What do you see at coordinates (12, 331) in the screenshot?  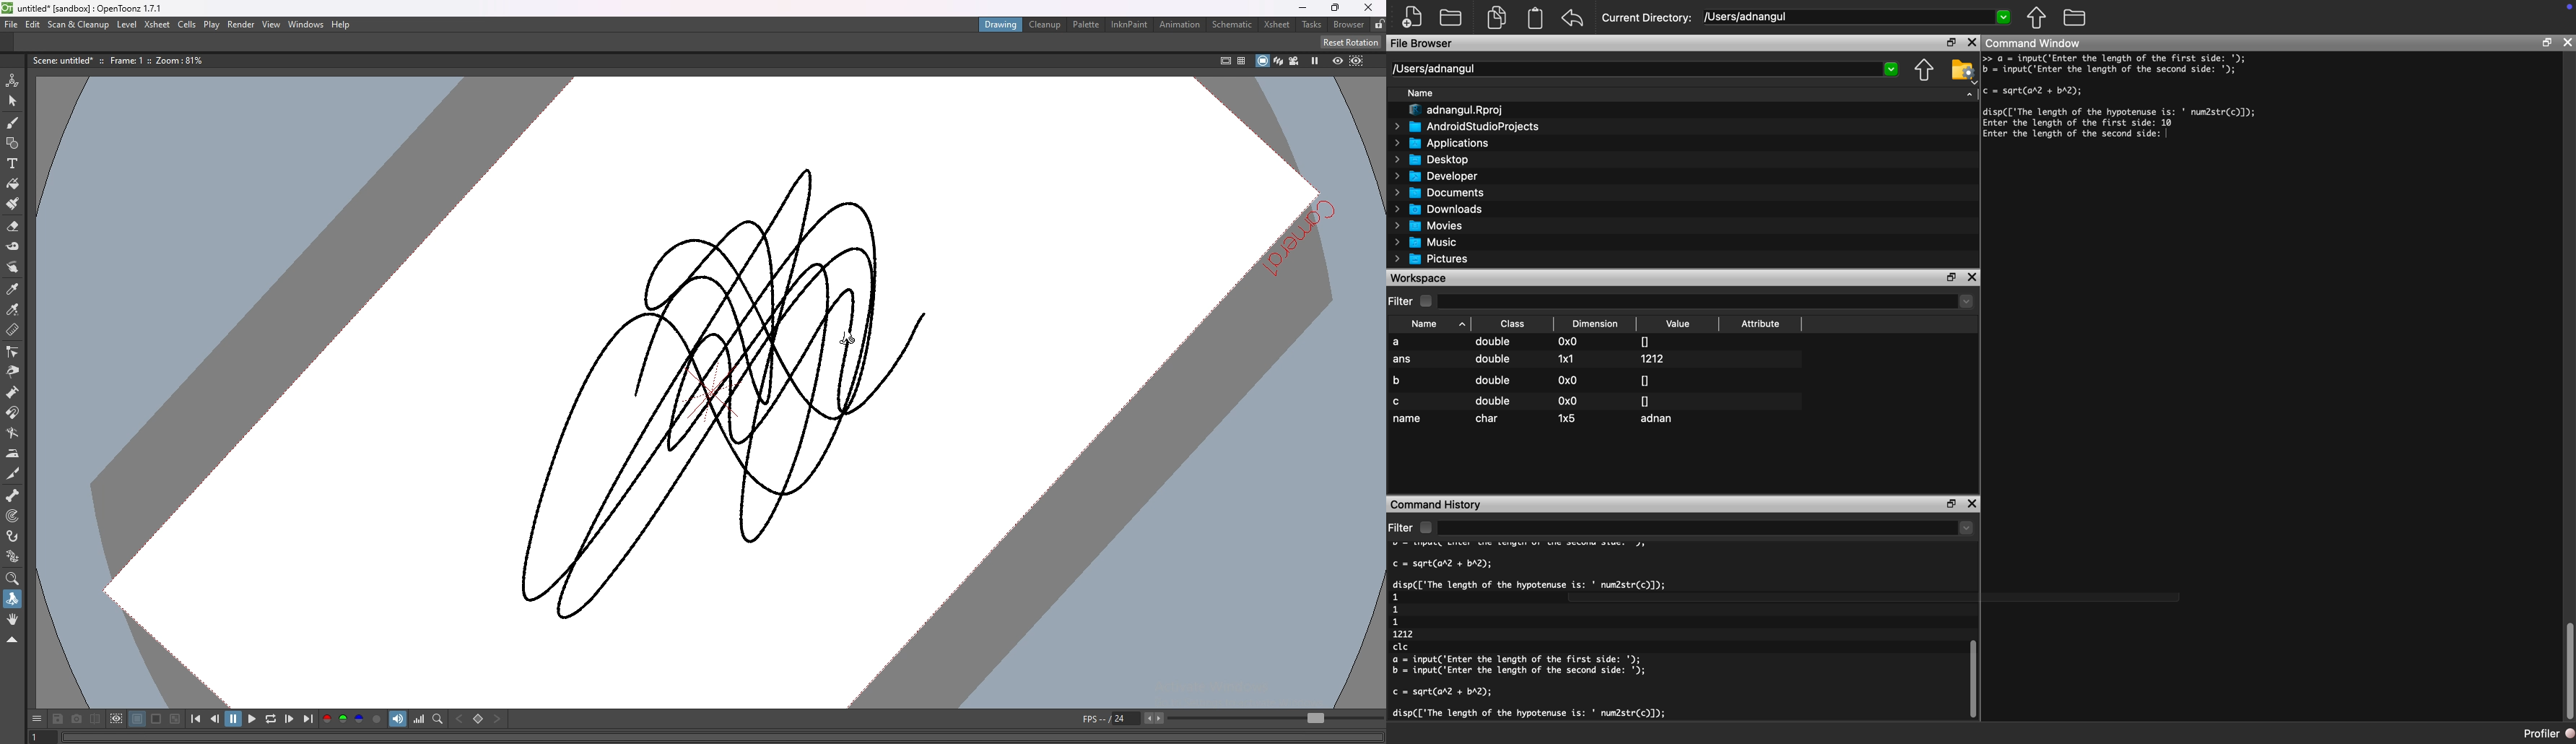 I see `ruler` at bounding box center [12, 331].